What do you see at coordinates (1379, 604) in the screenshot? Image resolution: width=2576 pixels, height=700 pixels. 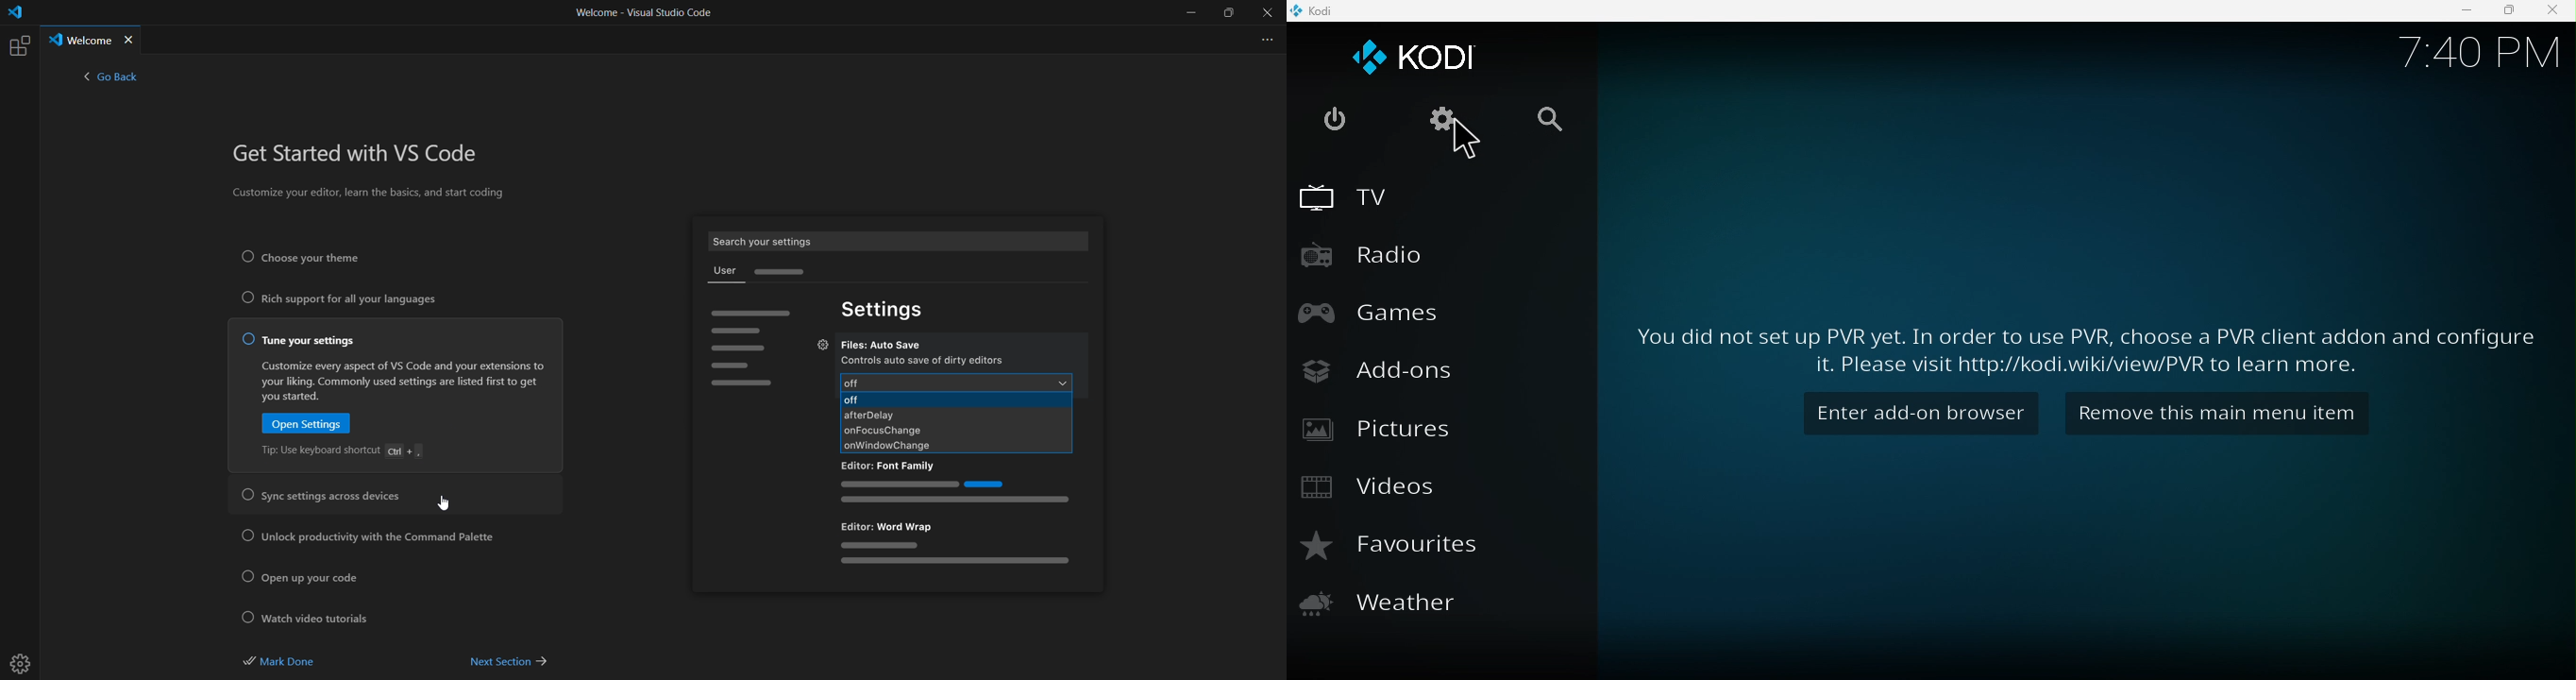 I see `Weather` at bounding box center [1379, 604].